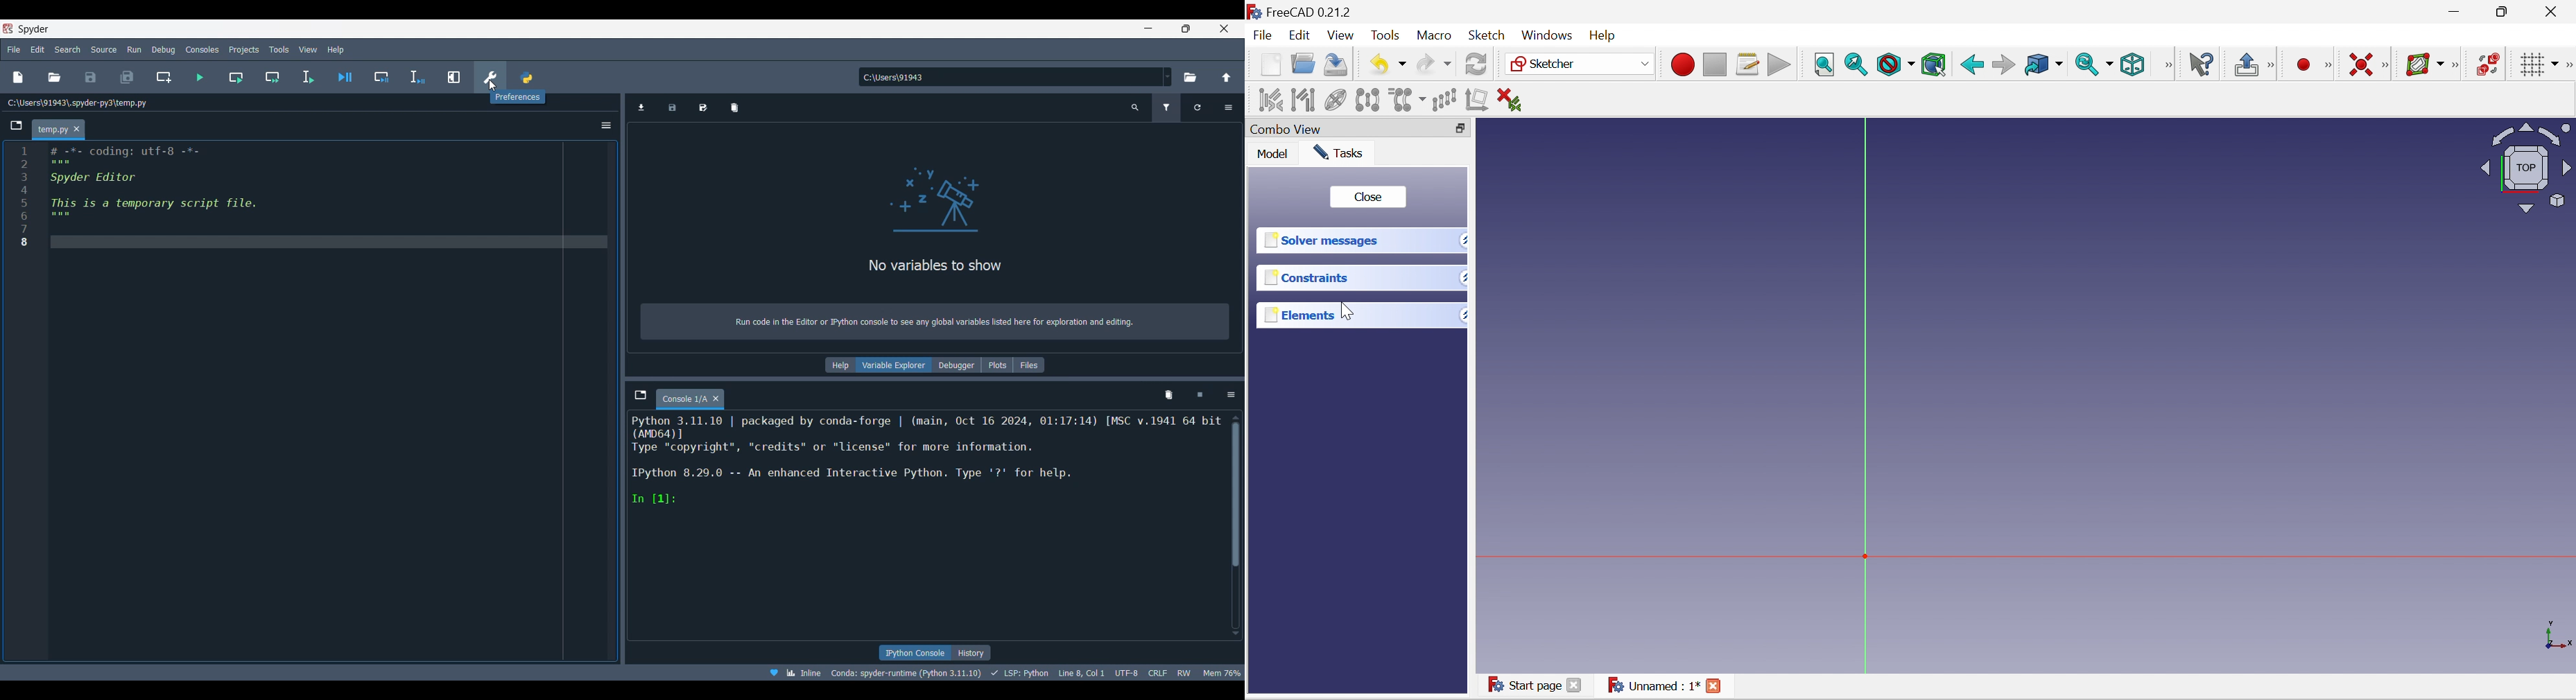 The image size is (2576, 700). What do you see at coordinates (1020, 673) in the screenshot?
I see `programming language` at bounding box center [1020, 673].